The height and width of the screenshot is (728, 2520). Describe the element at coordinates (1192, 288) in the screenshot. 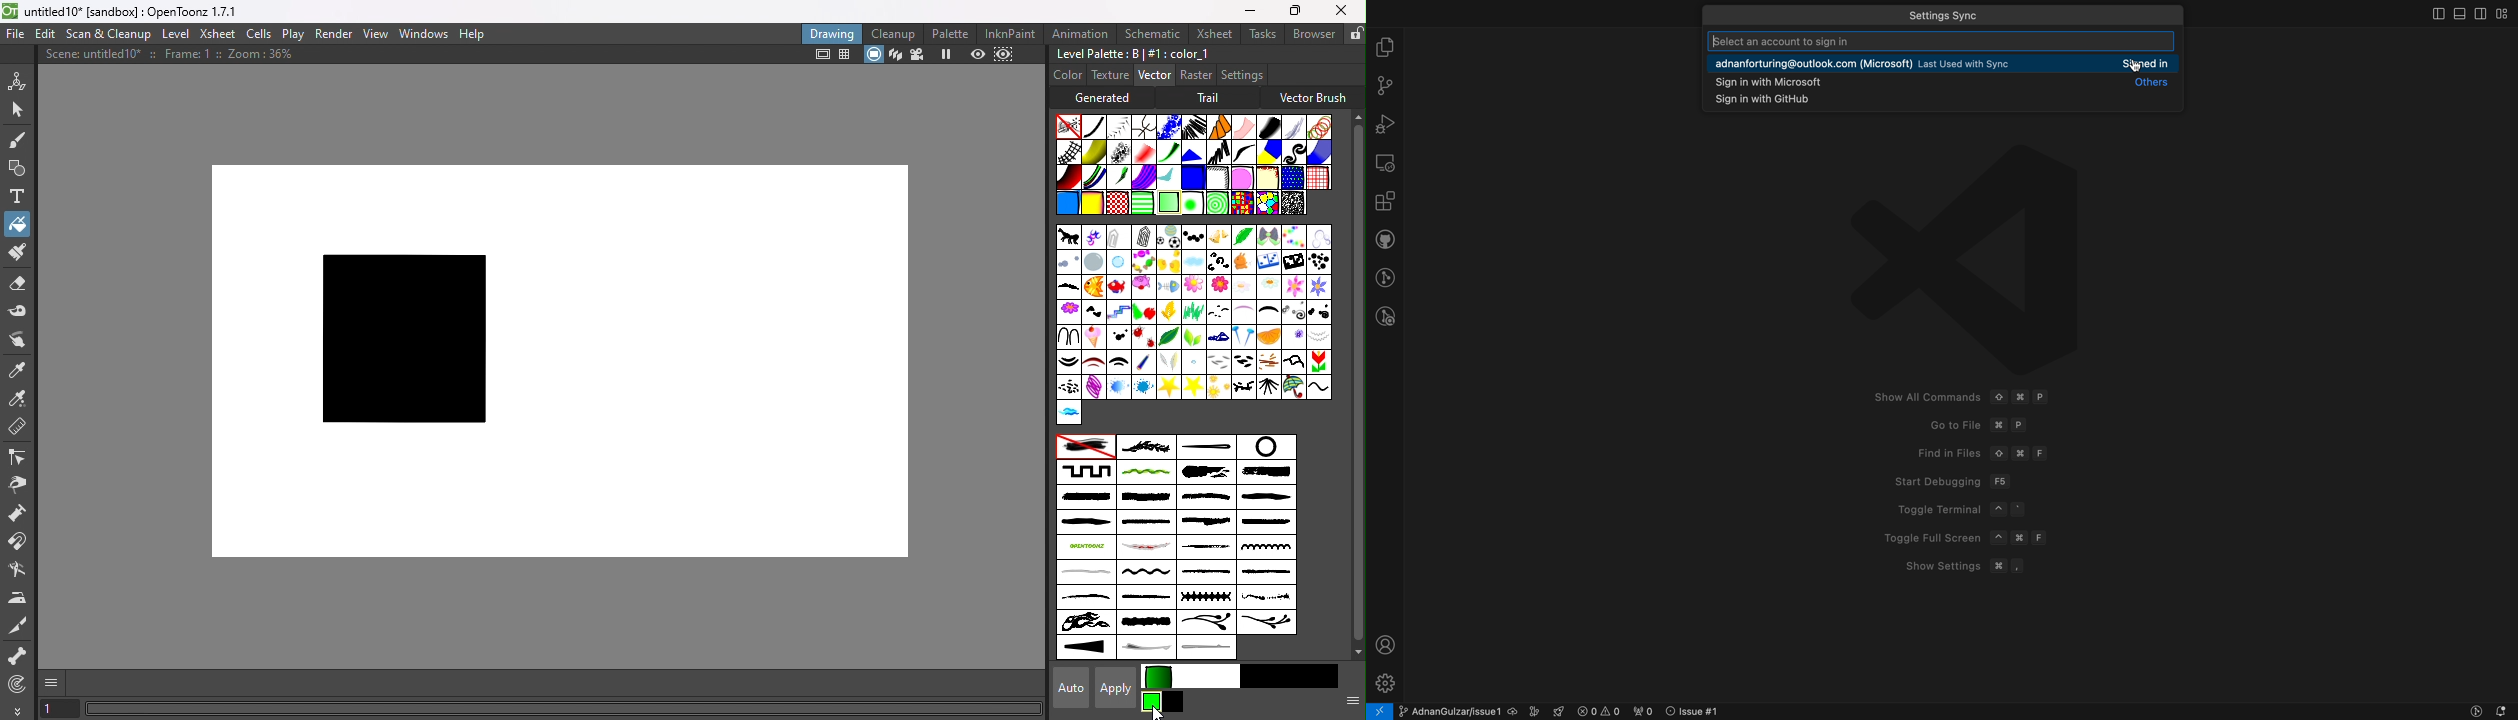

I see `Flow` at that location.